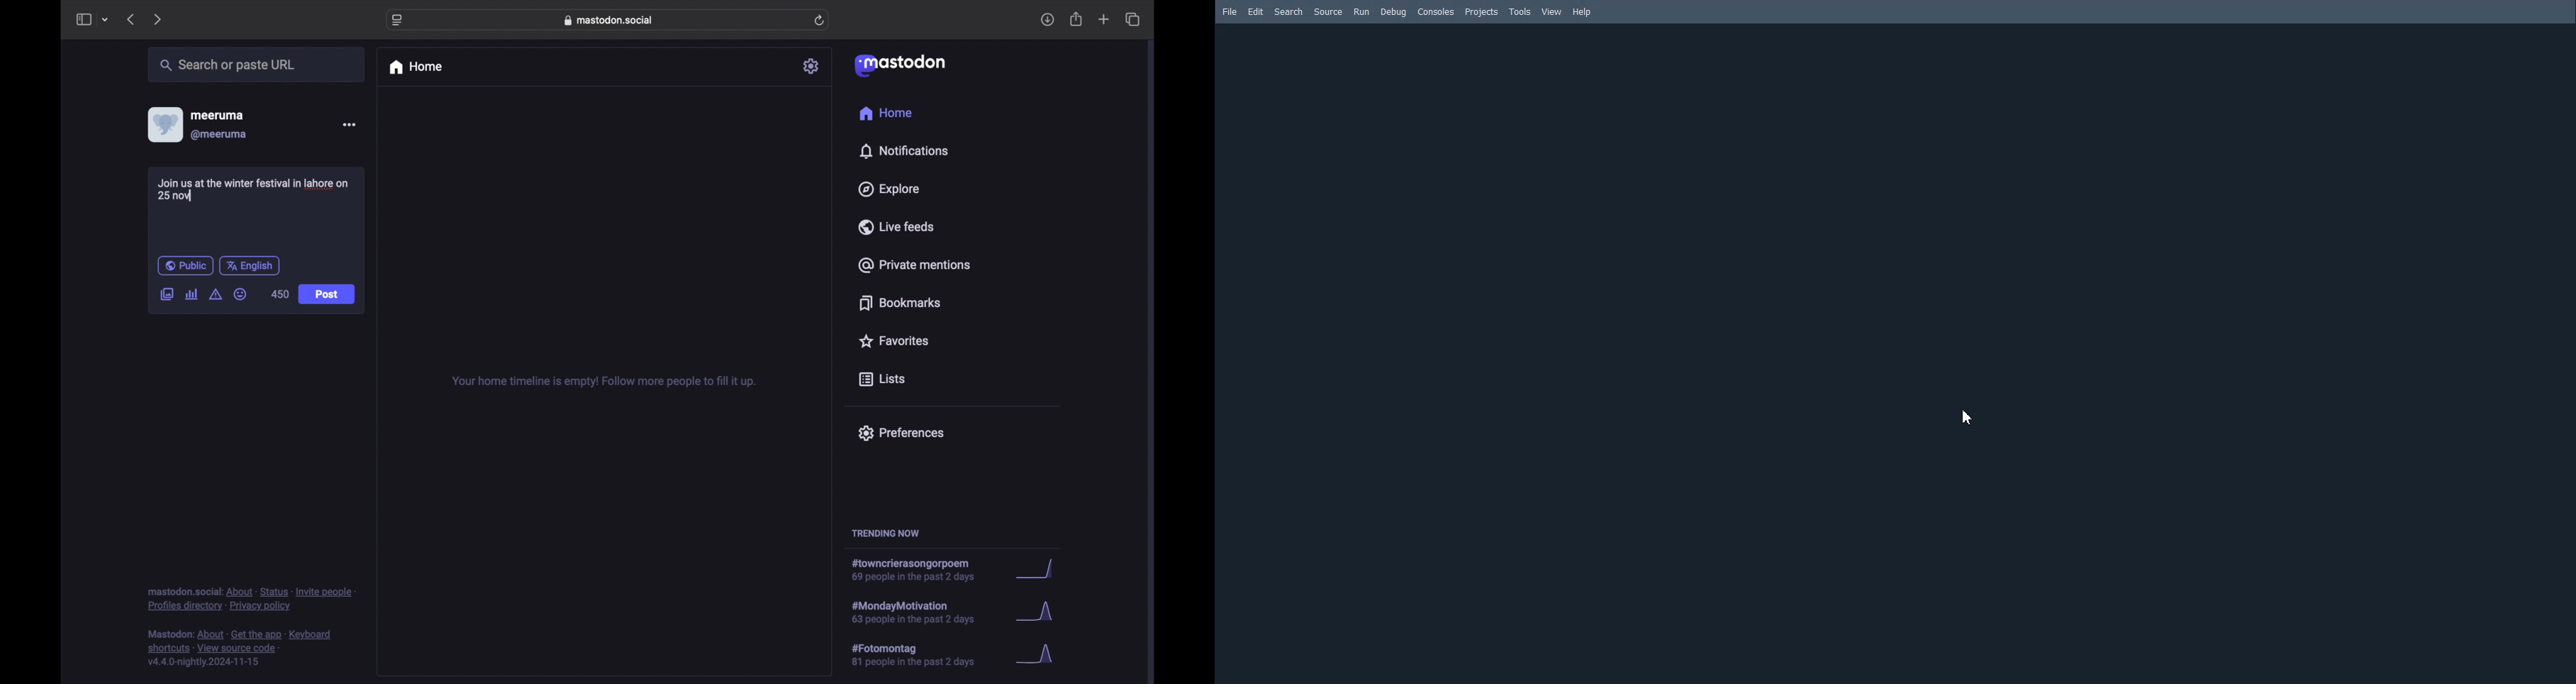 The height and width of the screenshot is (700, 2576). What do you see at coordinates (904, 151) in the screenshot?
I see `notifications` at bounding box center [904, 151].